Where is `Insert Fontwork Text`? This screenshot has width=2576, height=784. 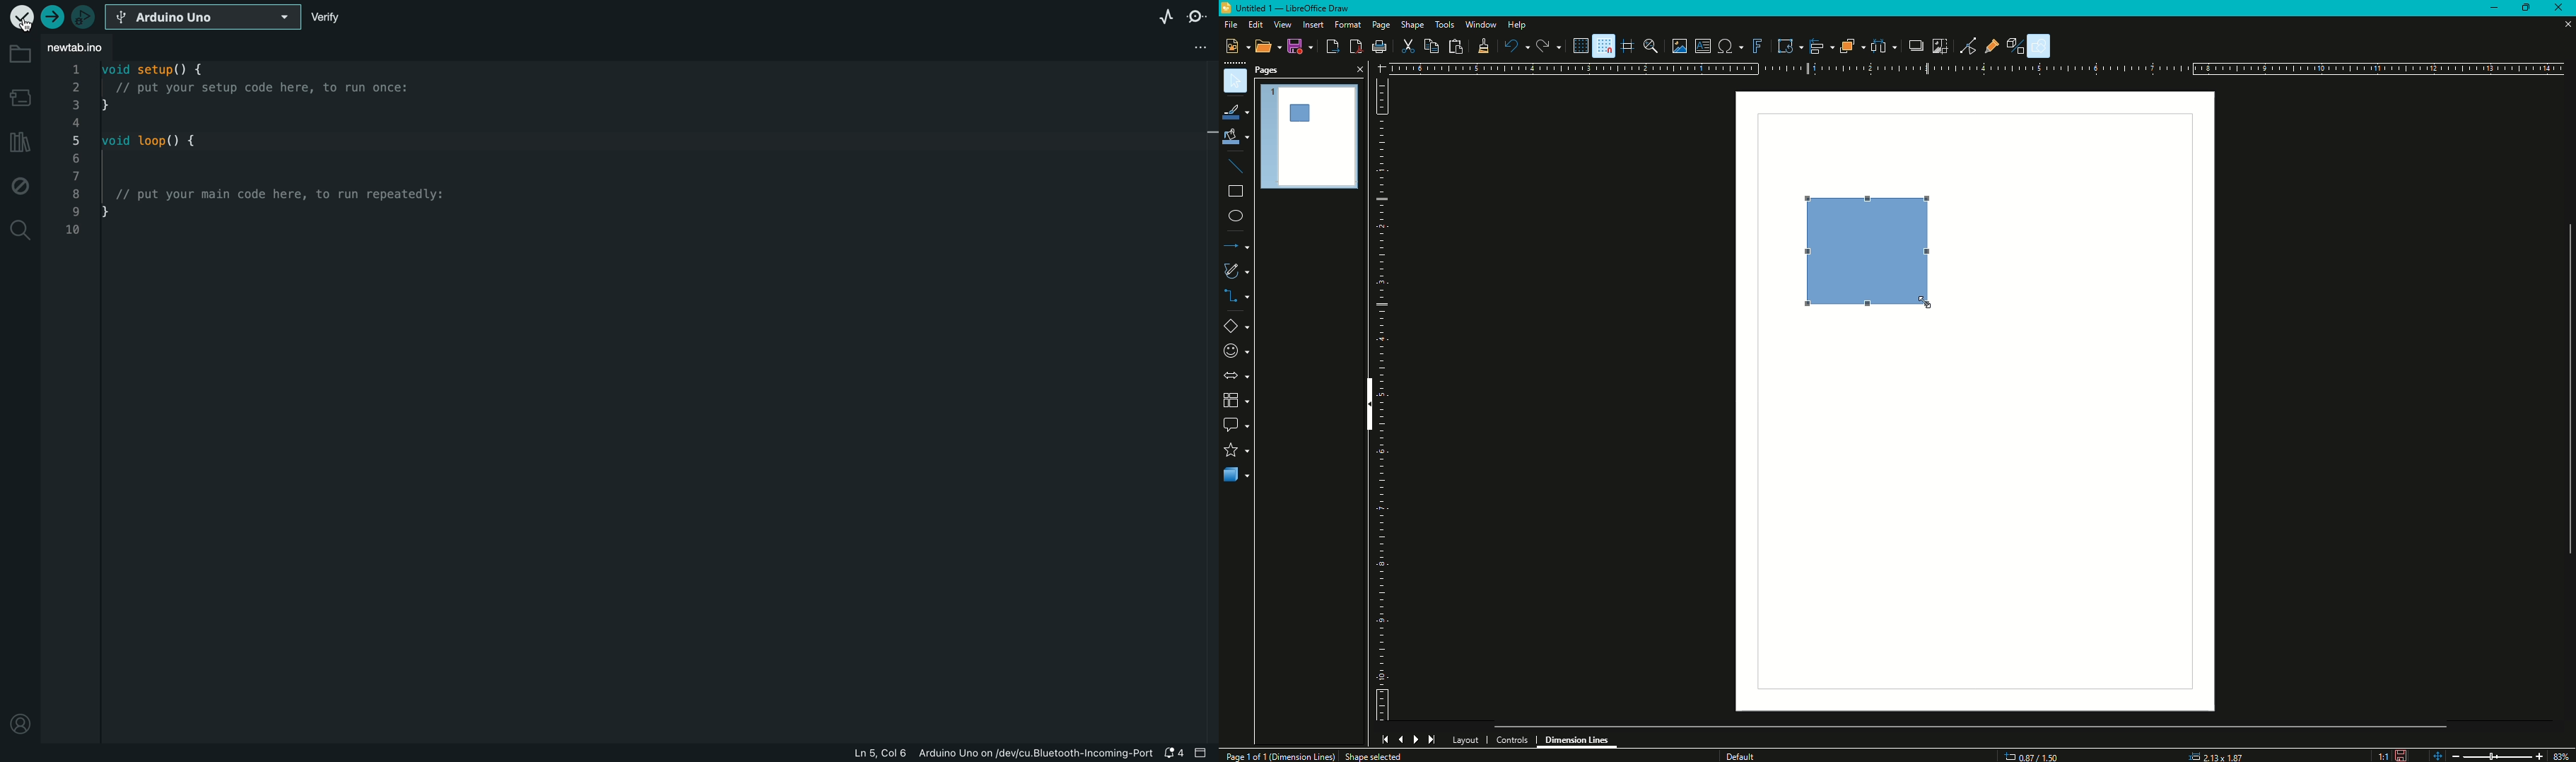 Insert Fontwork Text is located at coordinates (1755, 45).